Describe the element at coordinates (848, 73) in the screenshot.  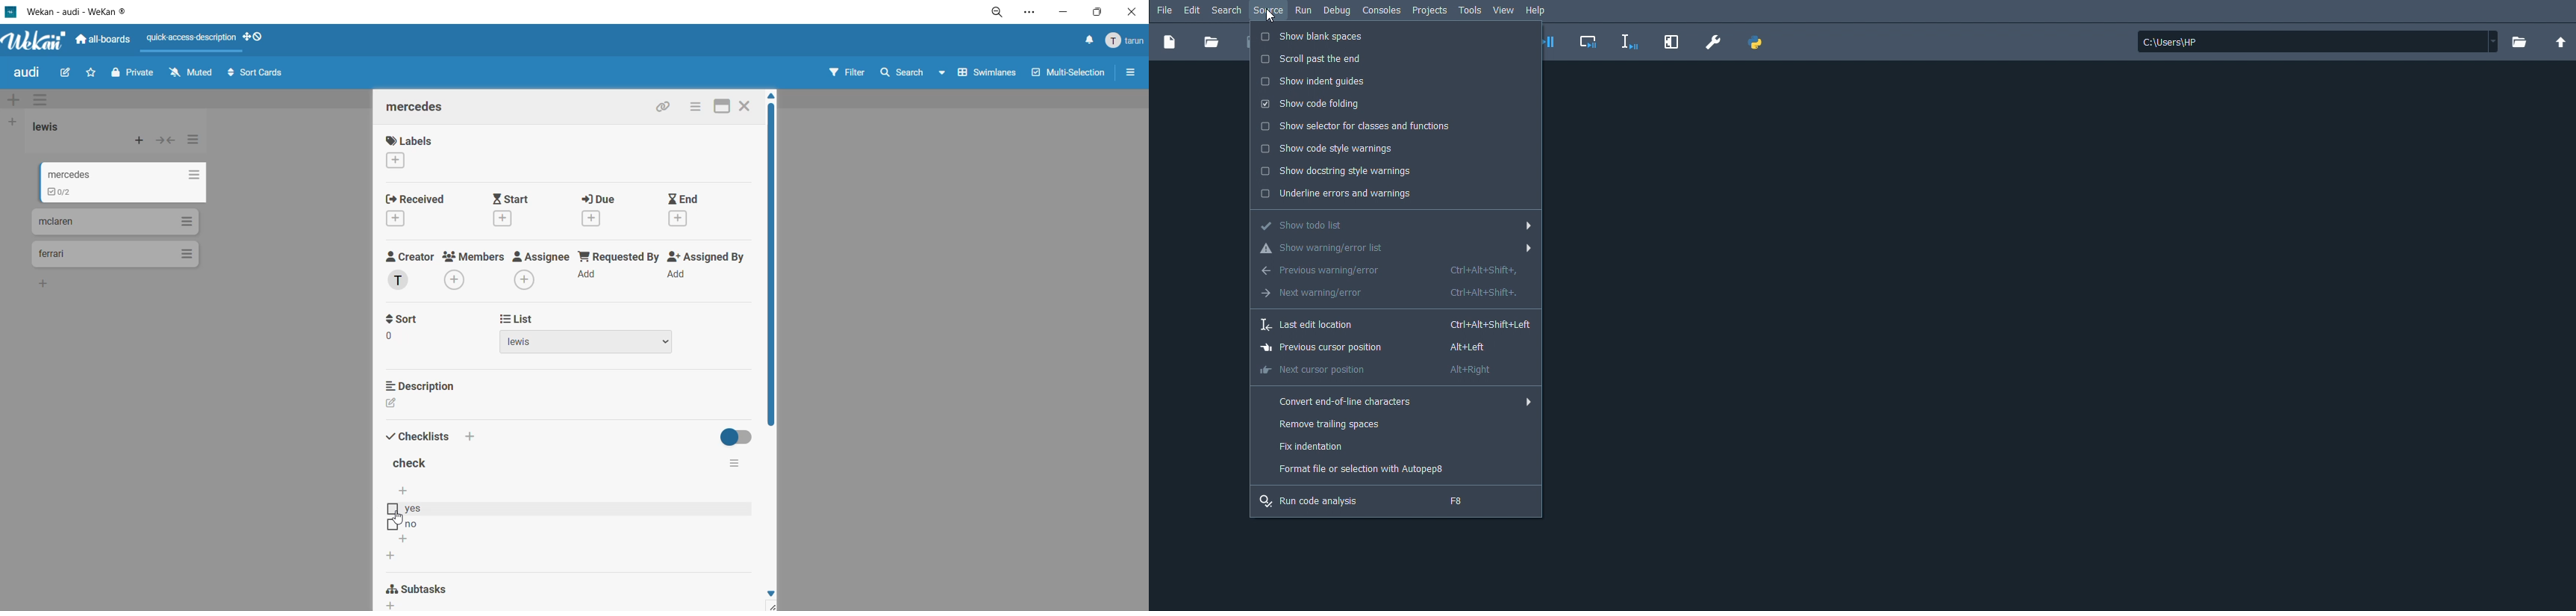
I see `filter` at that location.